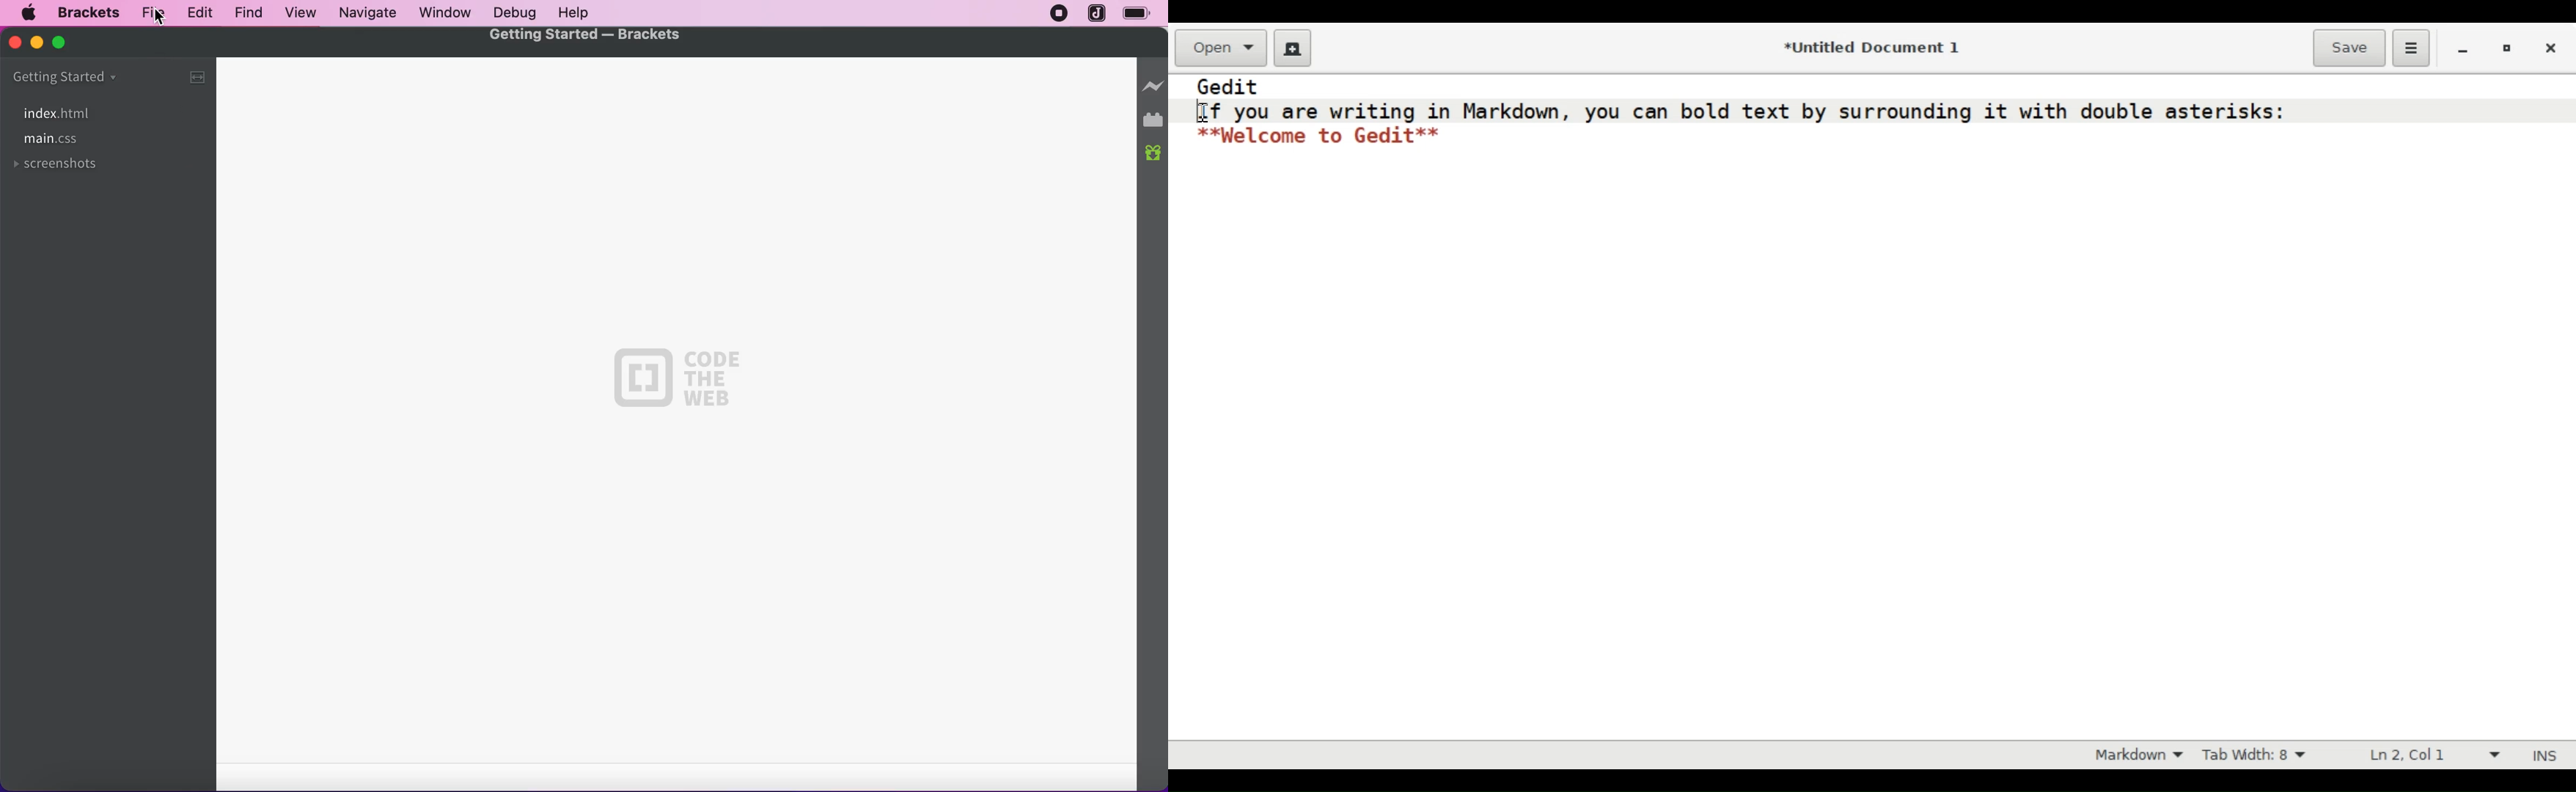 This screenshot has height=812, width=2576. What do you see at coordinates (54, 113) in the screenshot?
I see `index.html` at bounding box center [54, 113].